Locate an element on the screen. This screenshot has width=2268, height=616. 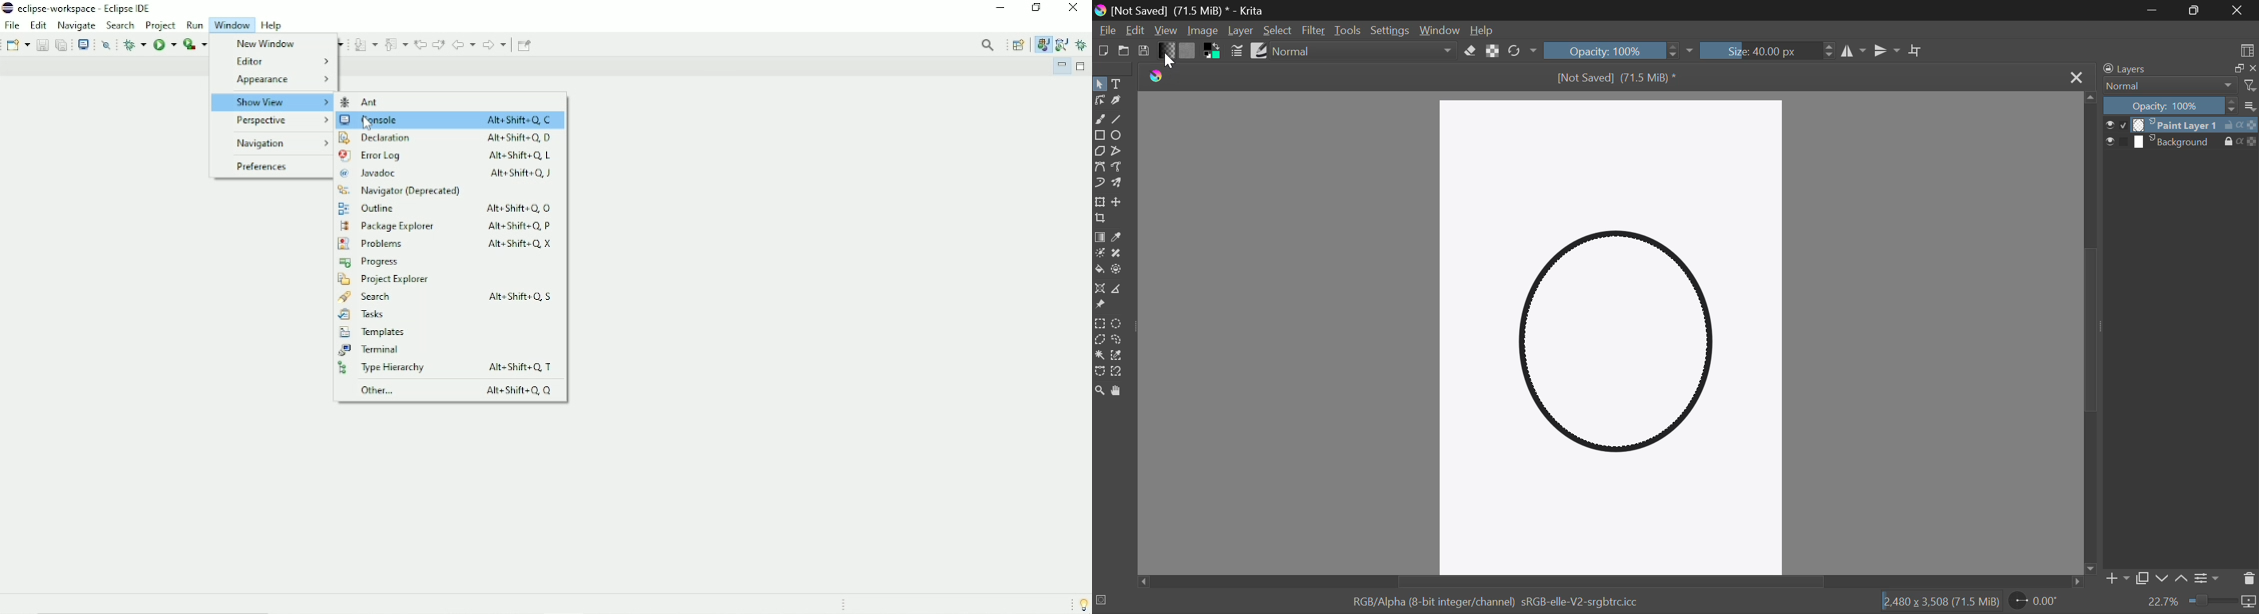
Navigate is located at coordinates (78, 25).